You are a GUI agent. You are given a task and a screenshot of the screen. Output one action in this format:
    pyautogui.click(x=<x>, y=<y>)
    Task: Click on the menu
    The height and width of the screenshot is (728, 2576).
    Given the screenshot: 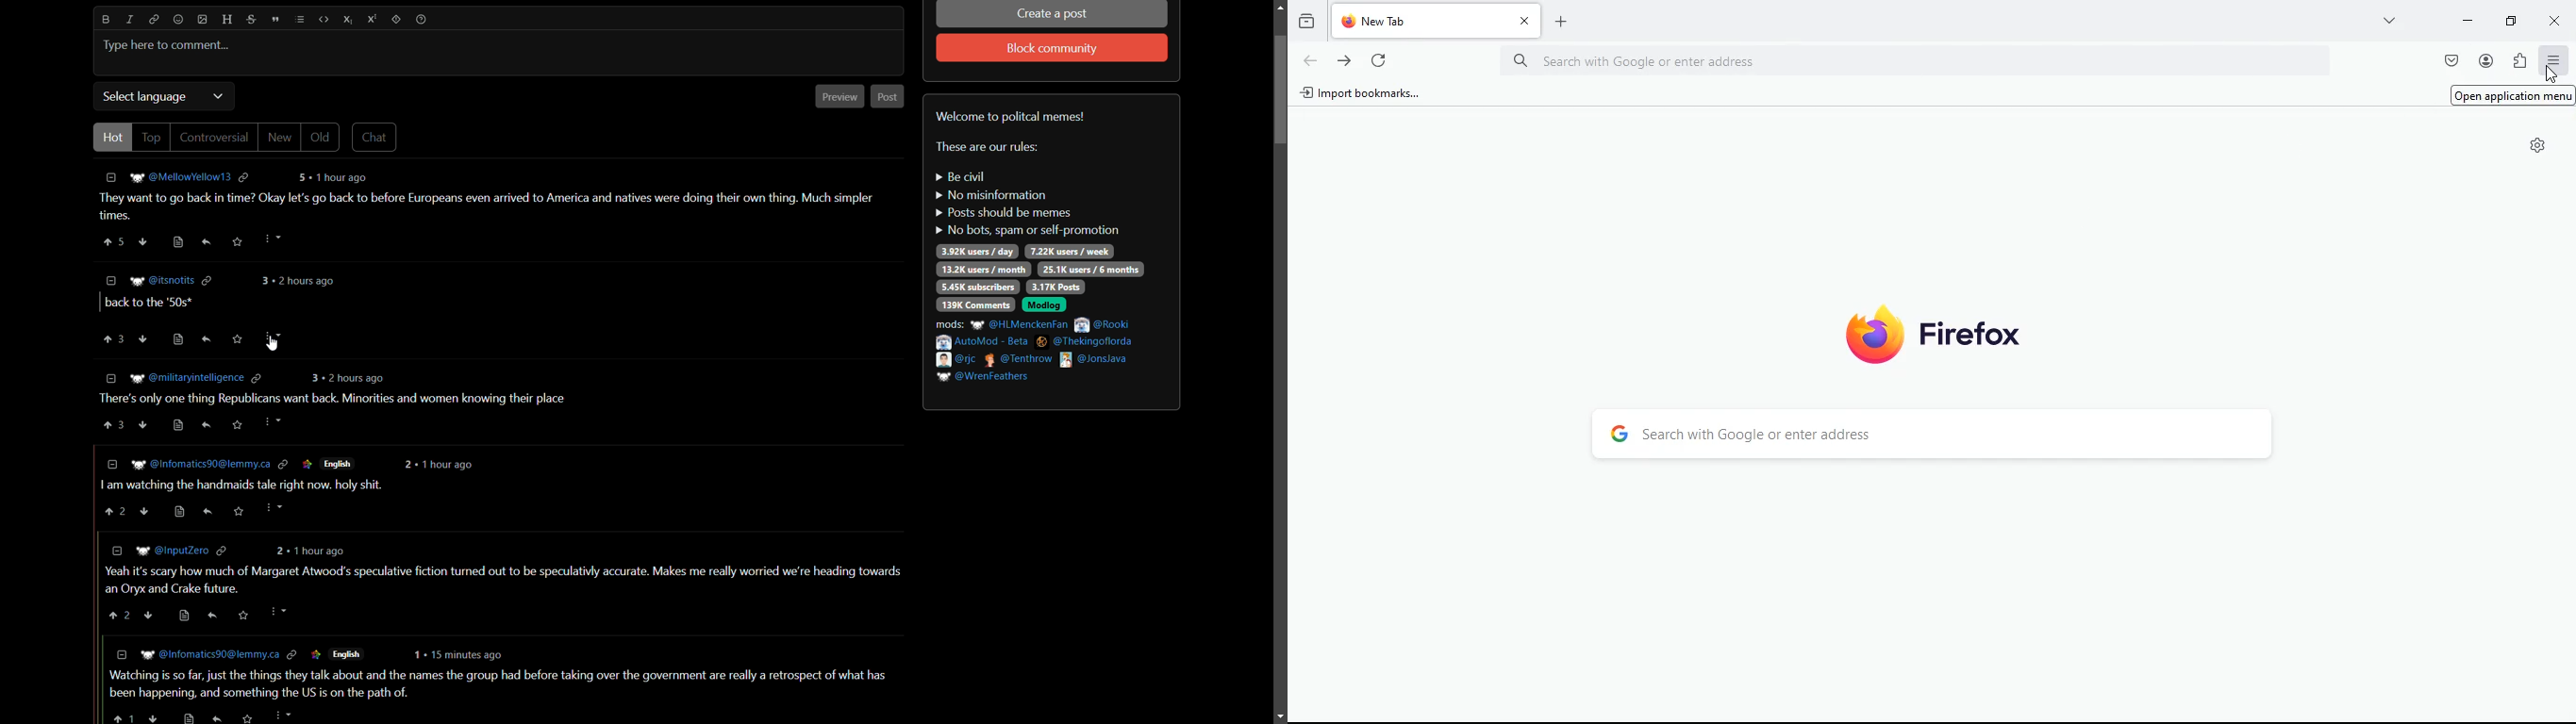 What is the action you would take?
    pyautogui.click(x=2552, y=60)
    